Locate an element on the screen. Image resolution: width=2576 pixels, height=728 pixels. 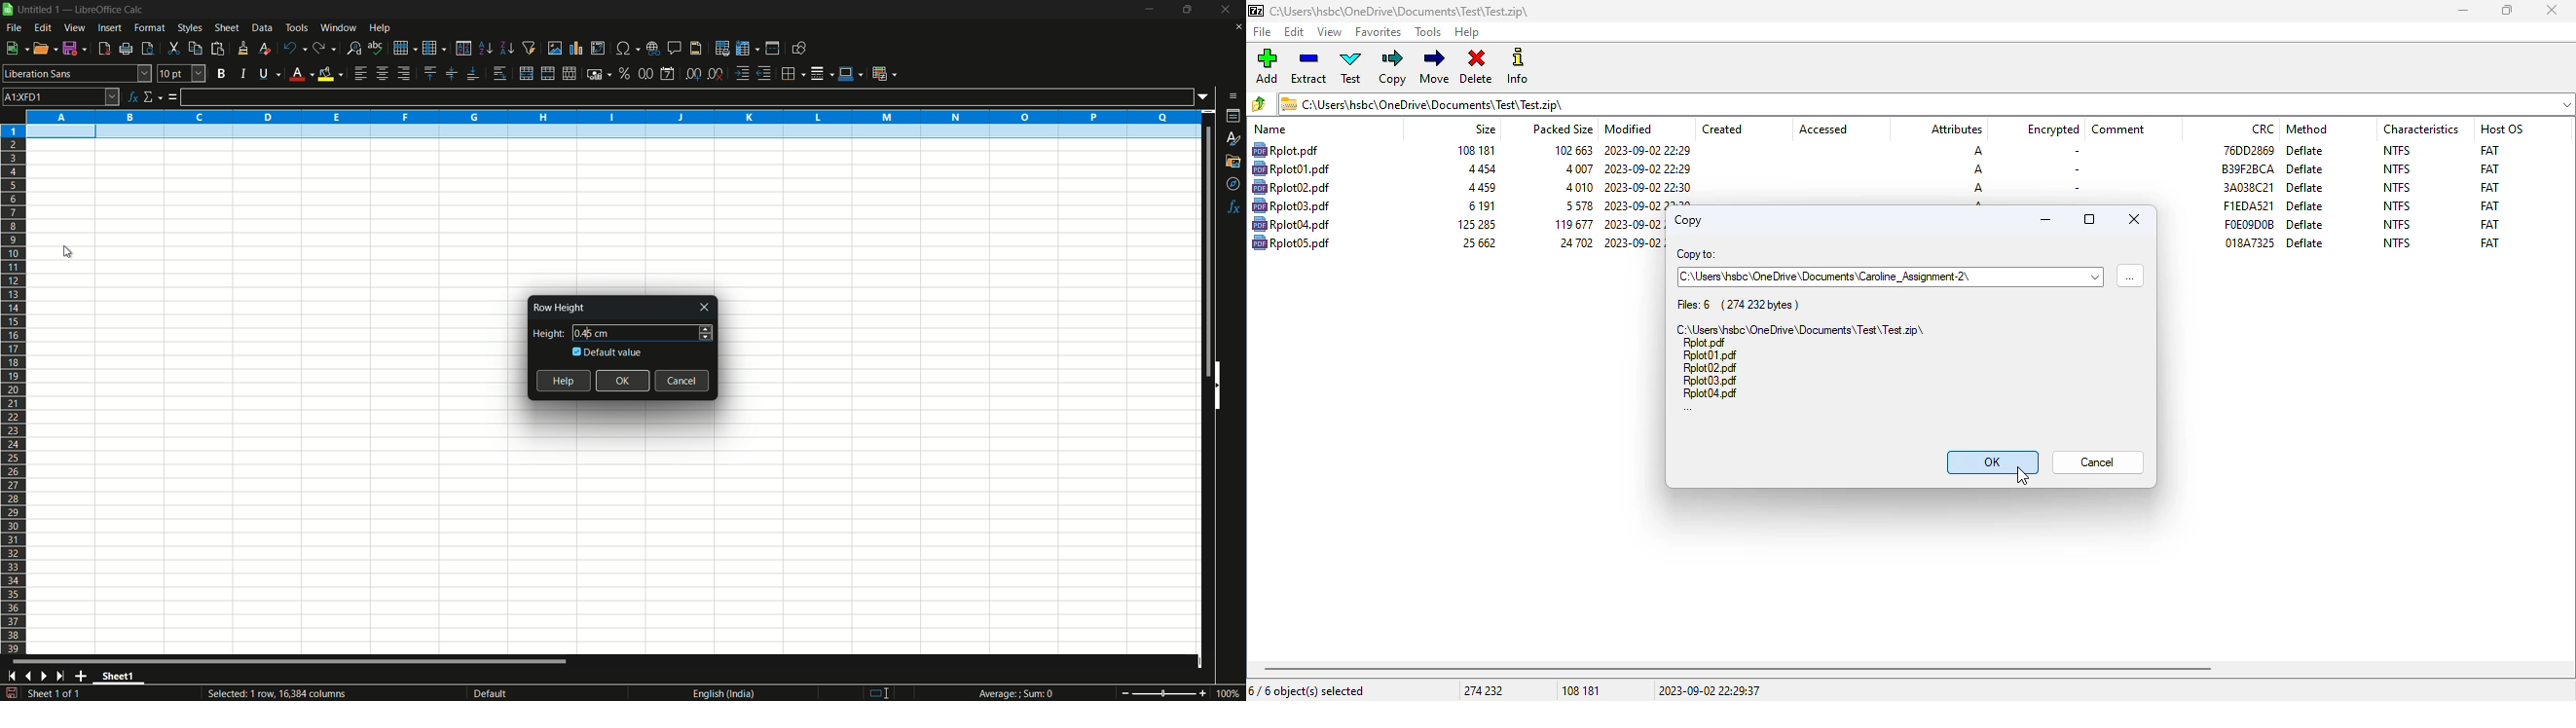
packed size is located at coordinates (1577, 187).